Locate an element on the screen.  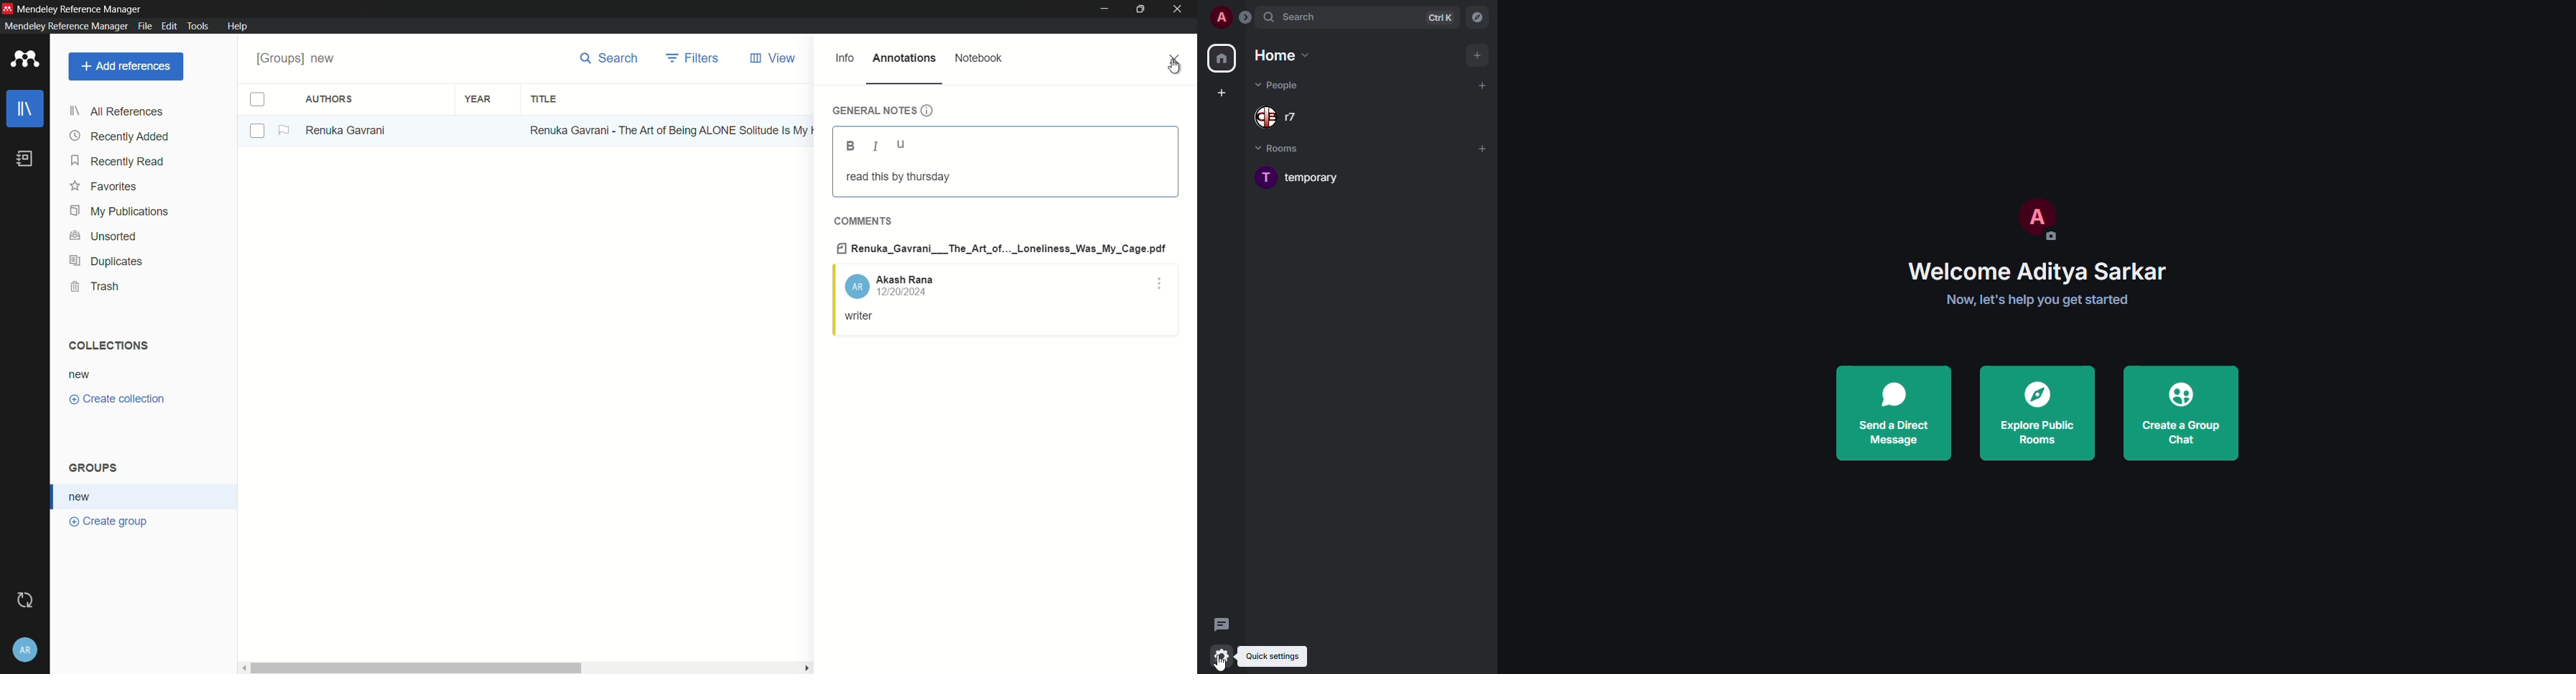
italic is located at coordinates (873, 147).